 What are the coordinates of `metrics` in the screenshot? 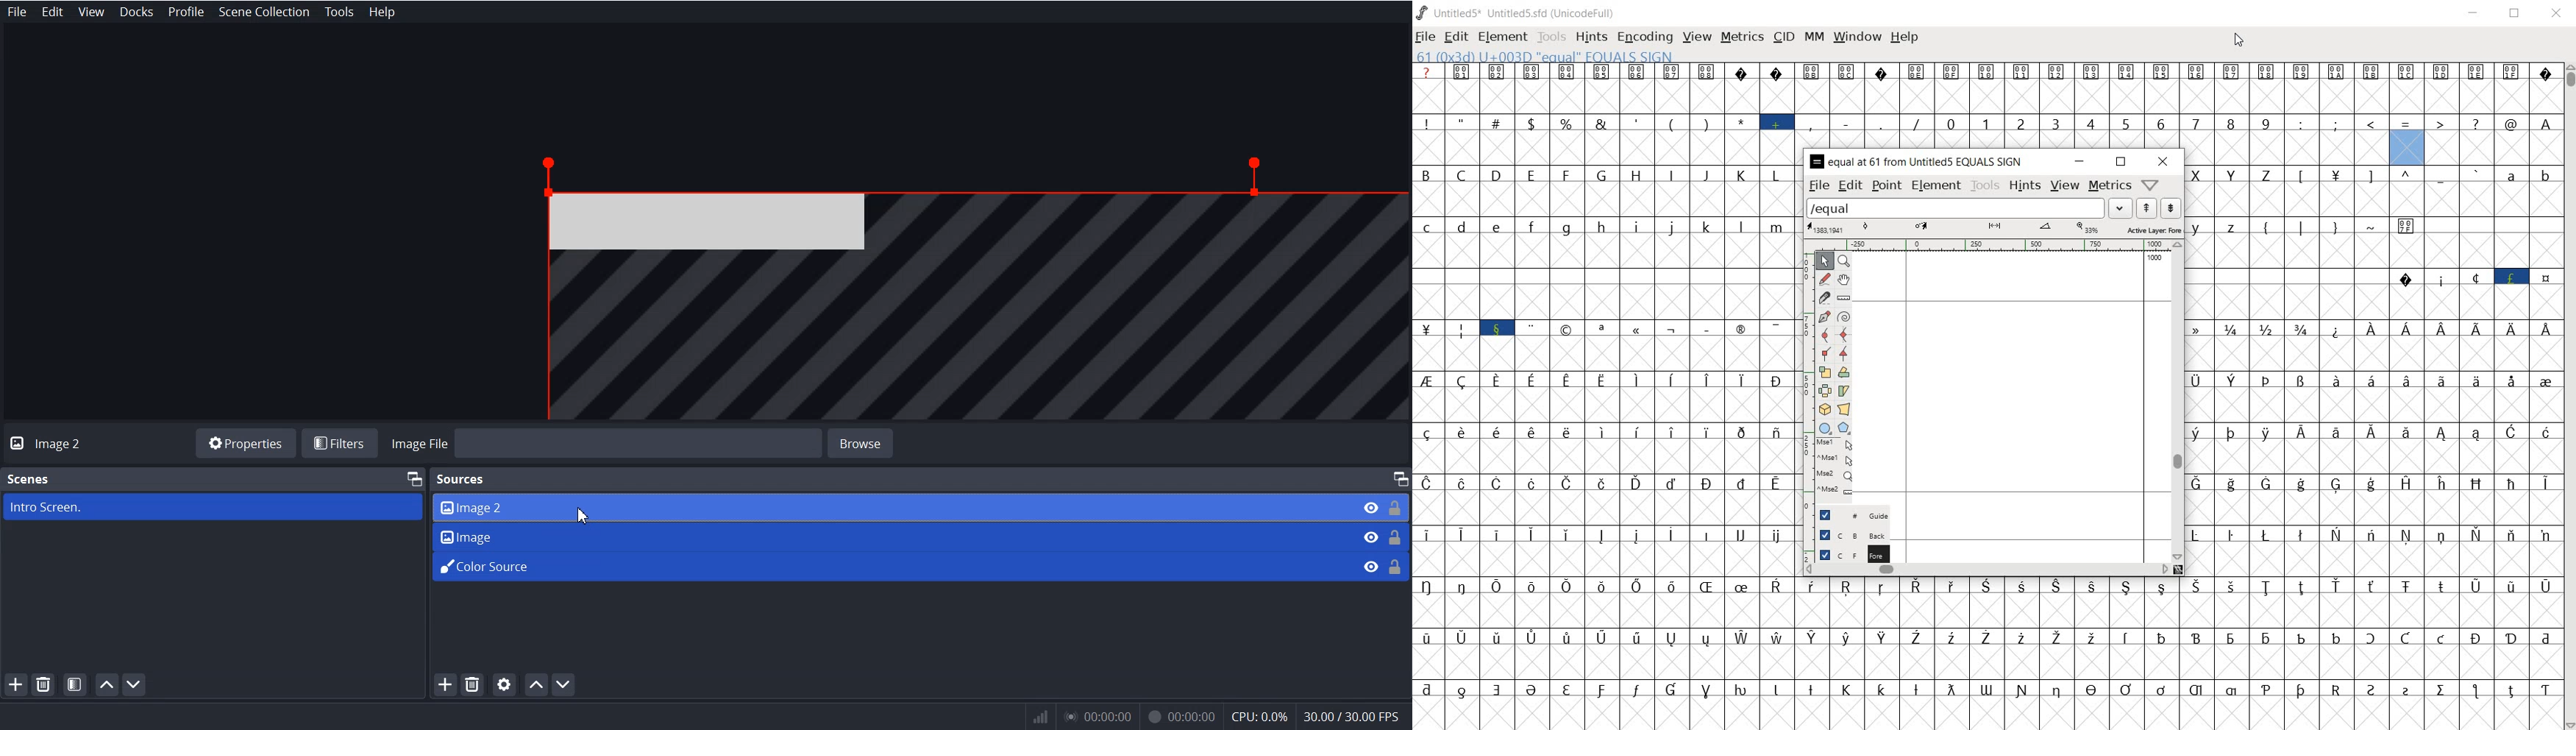 It's located at (2108, 186).